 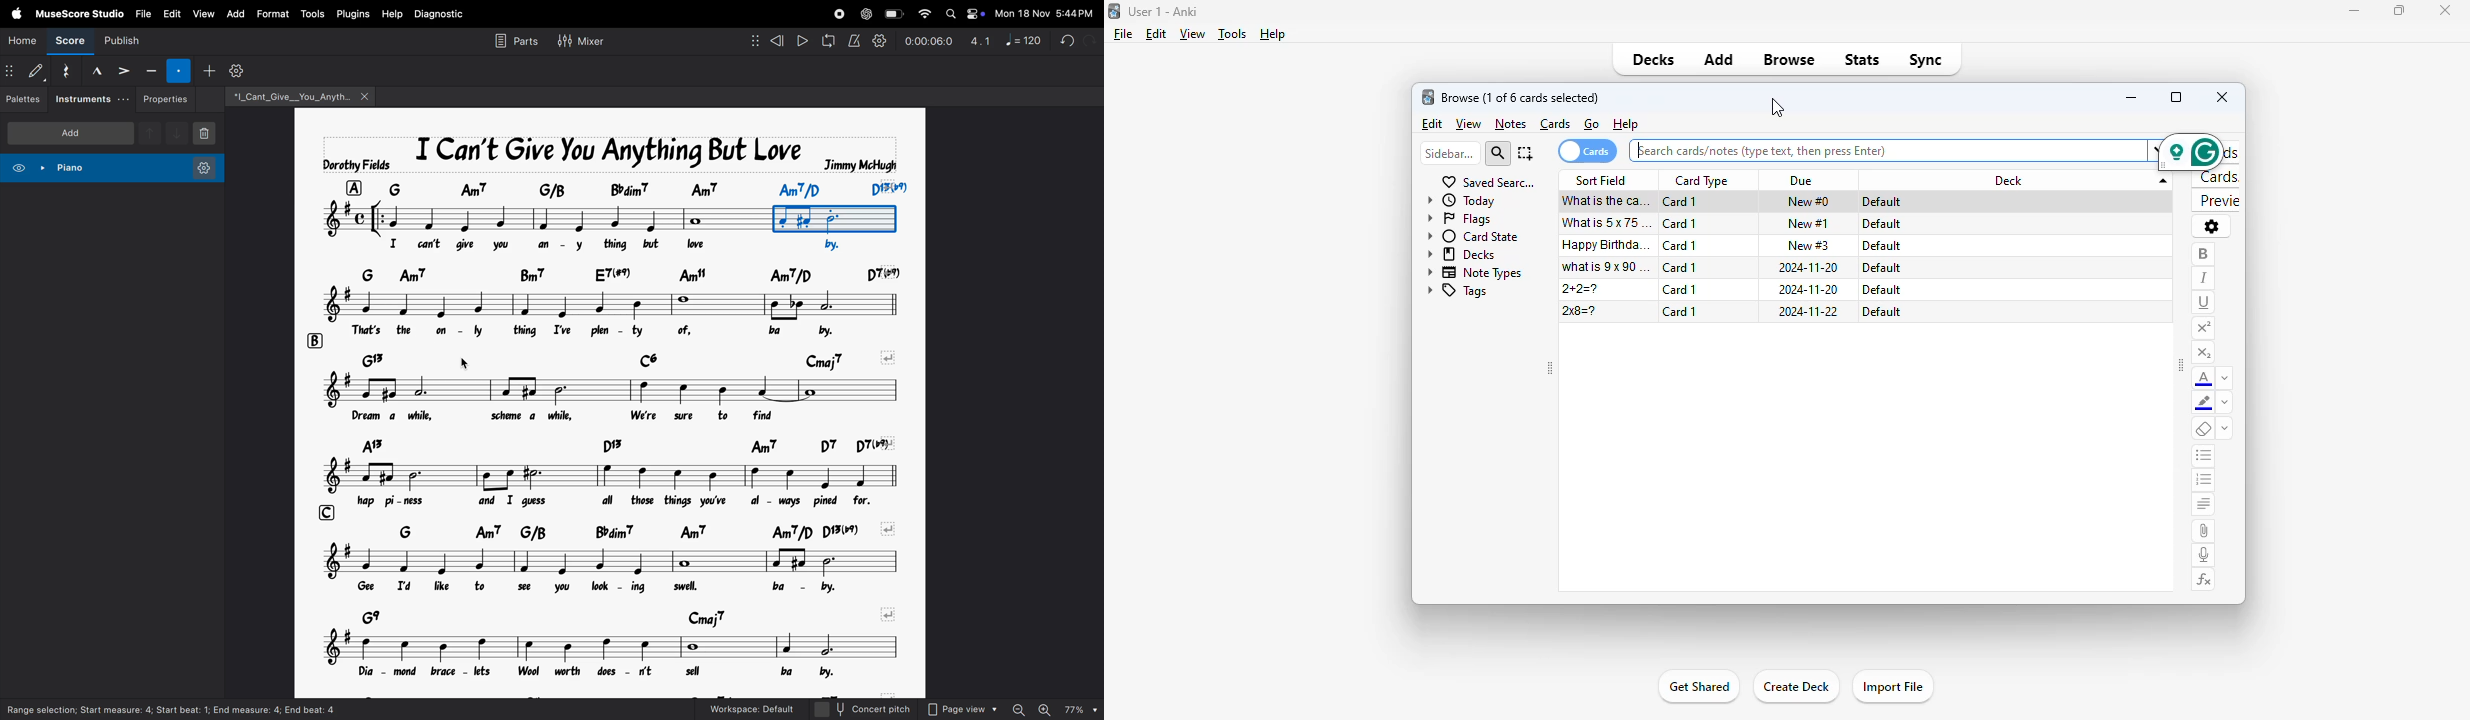 What do you see at coordinates (2176, 96) in the screenshot?
I see `maximize` at bounding box center [2176, 96].